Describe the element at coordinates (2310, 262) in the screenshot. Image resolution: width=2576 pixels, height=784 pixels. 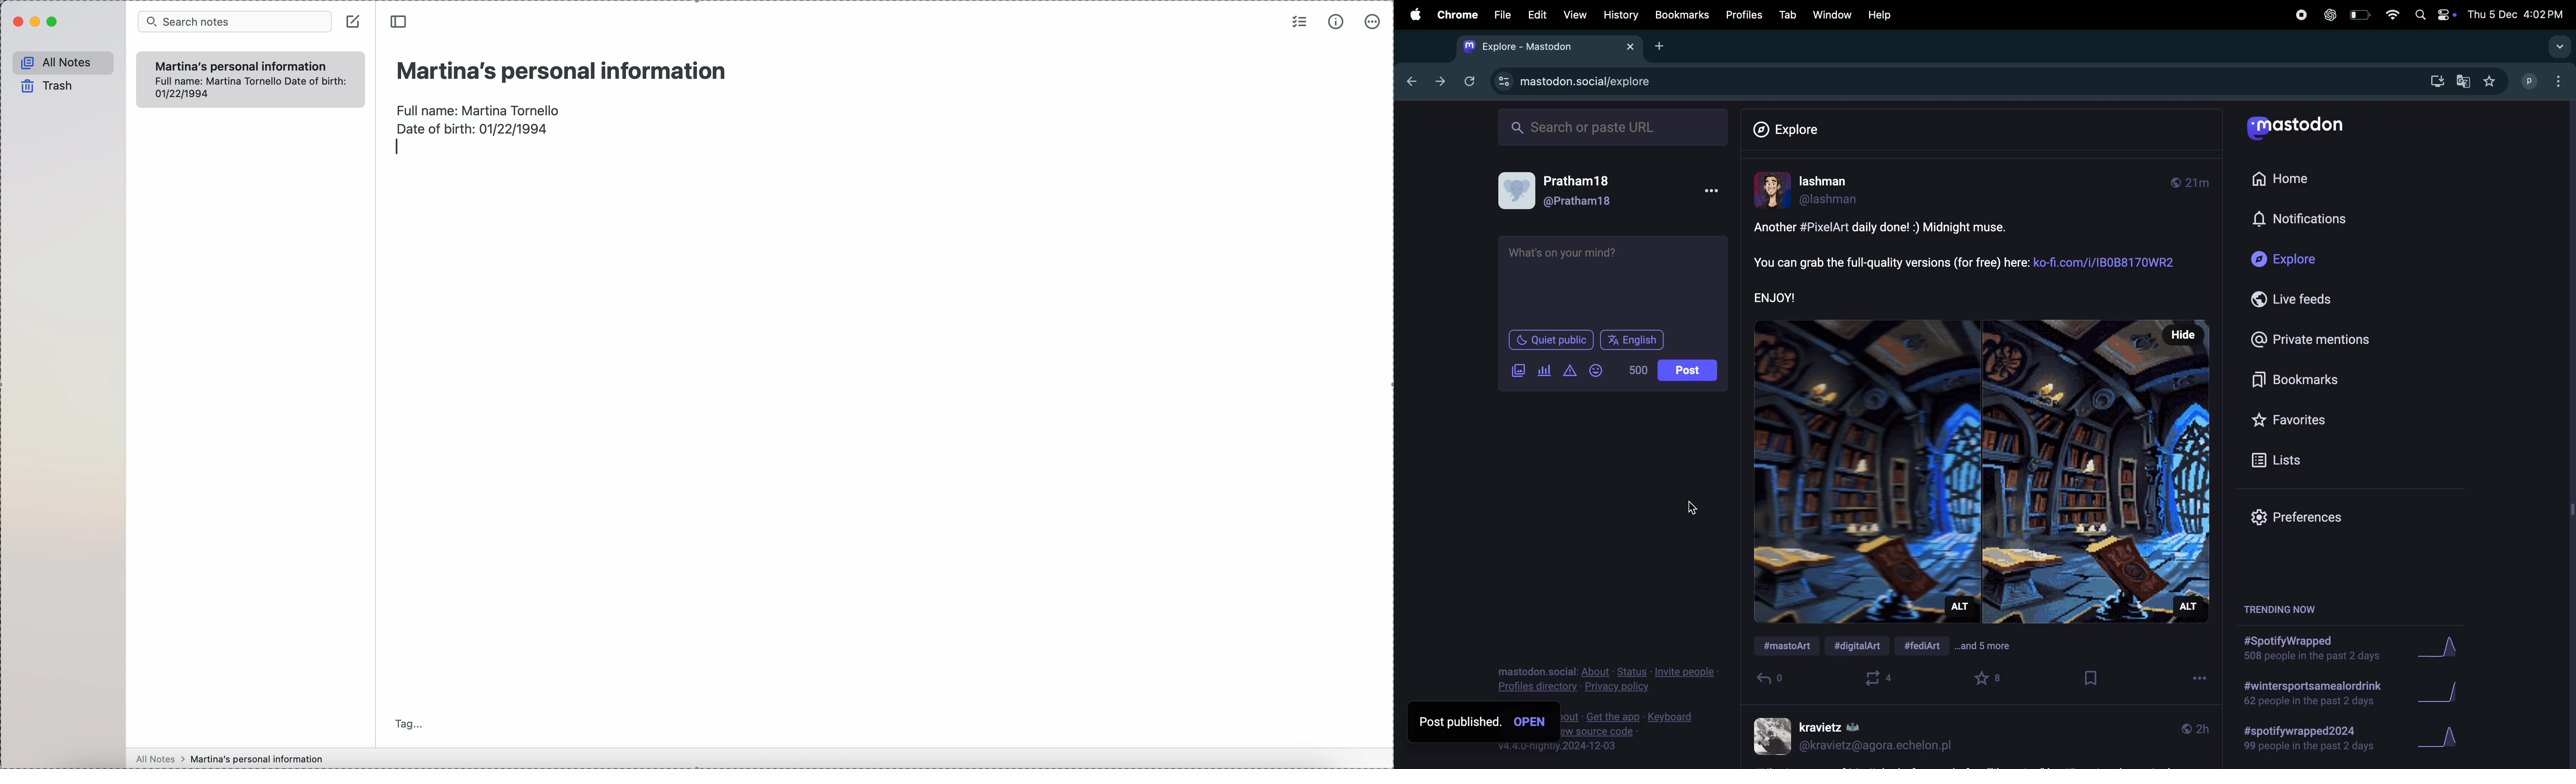
I see `Explore` at that location.